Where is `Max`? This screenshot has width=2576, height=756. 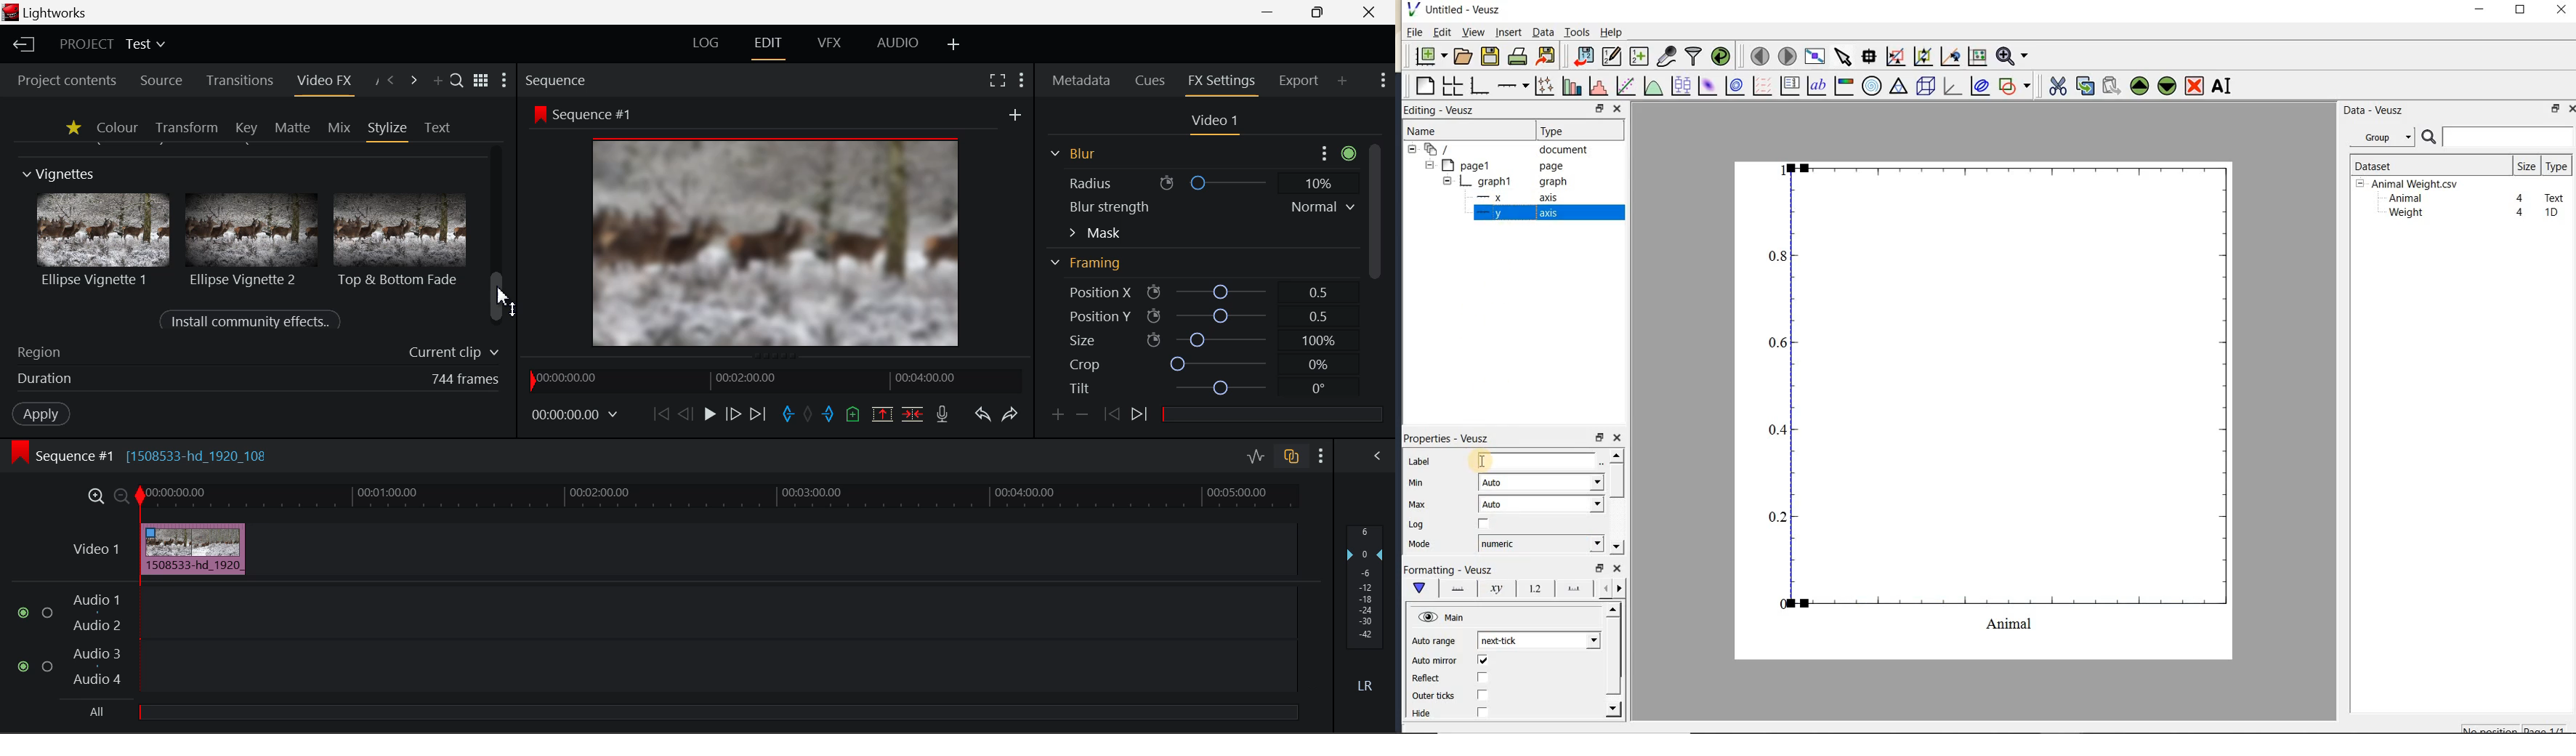
Max is located at coordinates (1417, 504).